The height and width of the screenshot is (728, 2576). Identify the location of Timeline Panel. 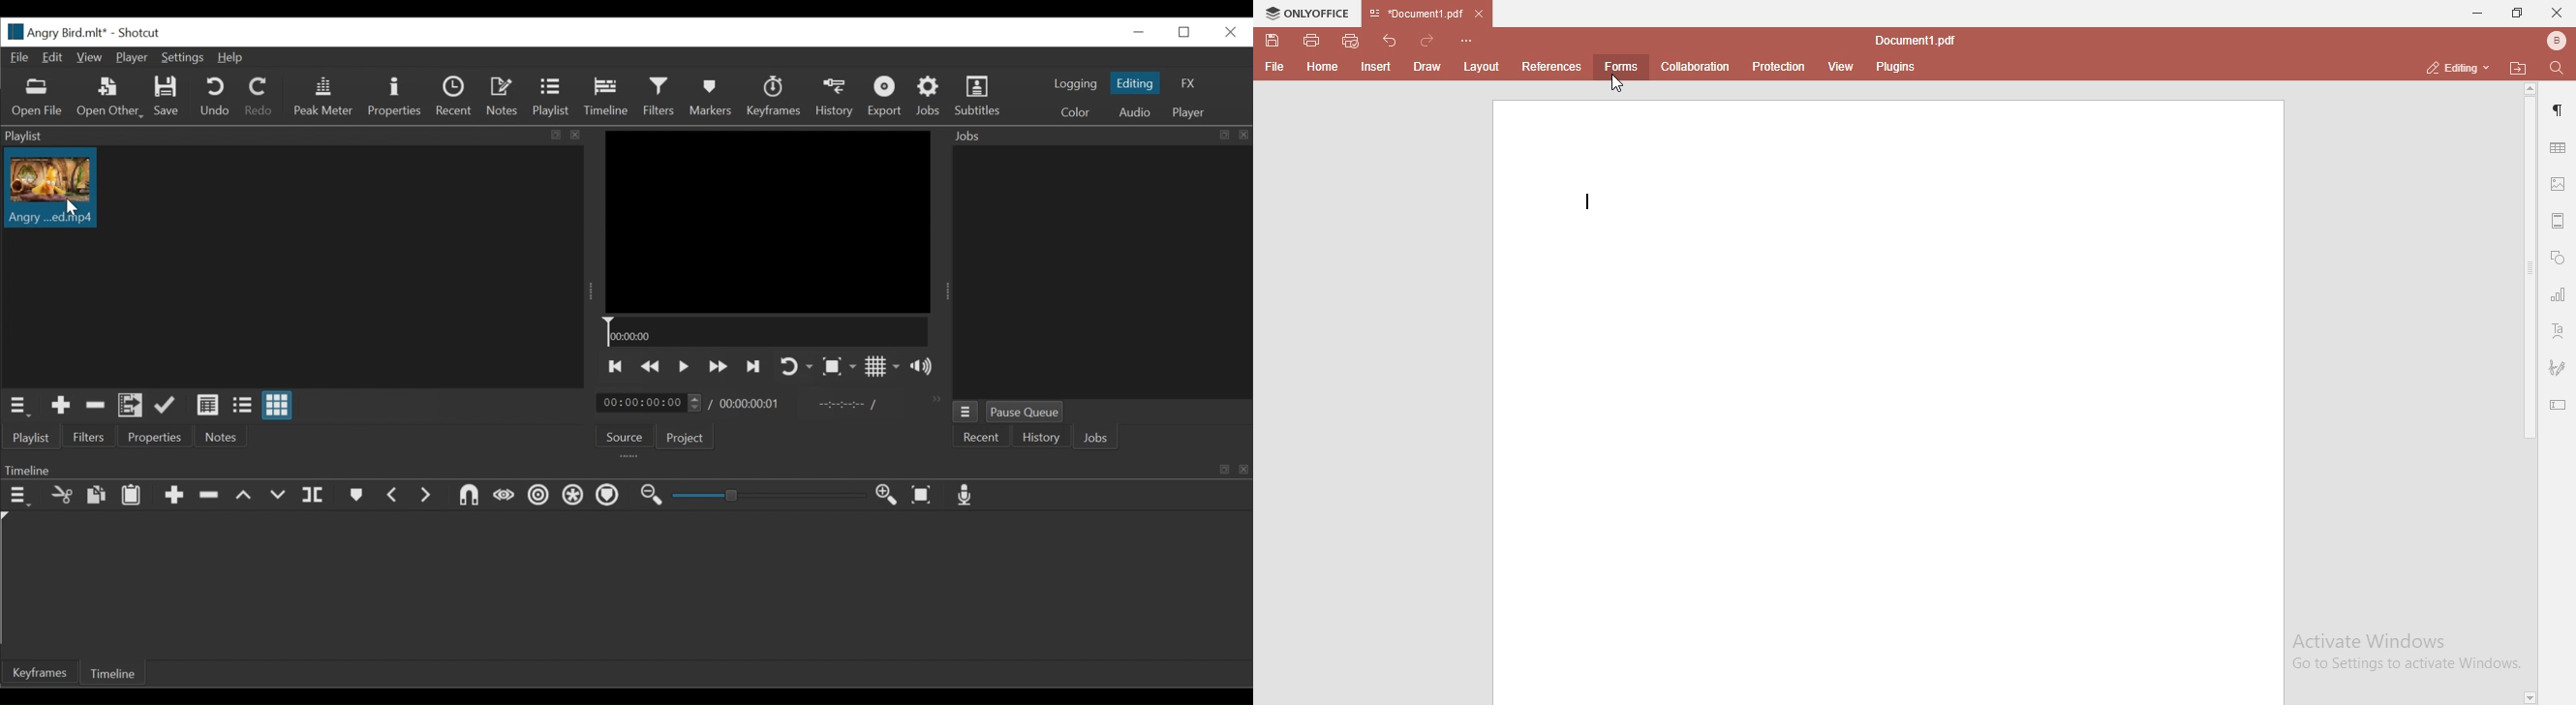
(623, 468).